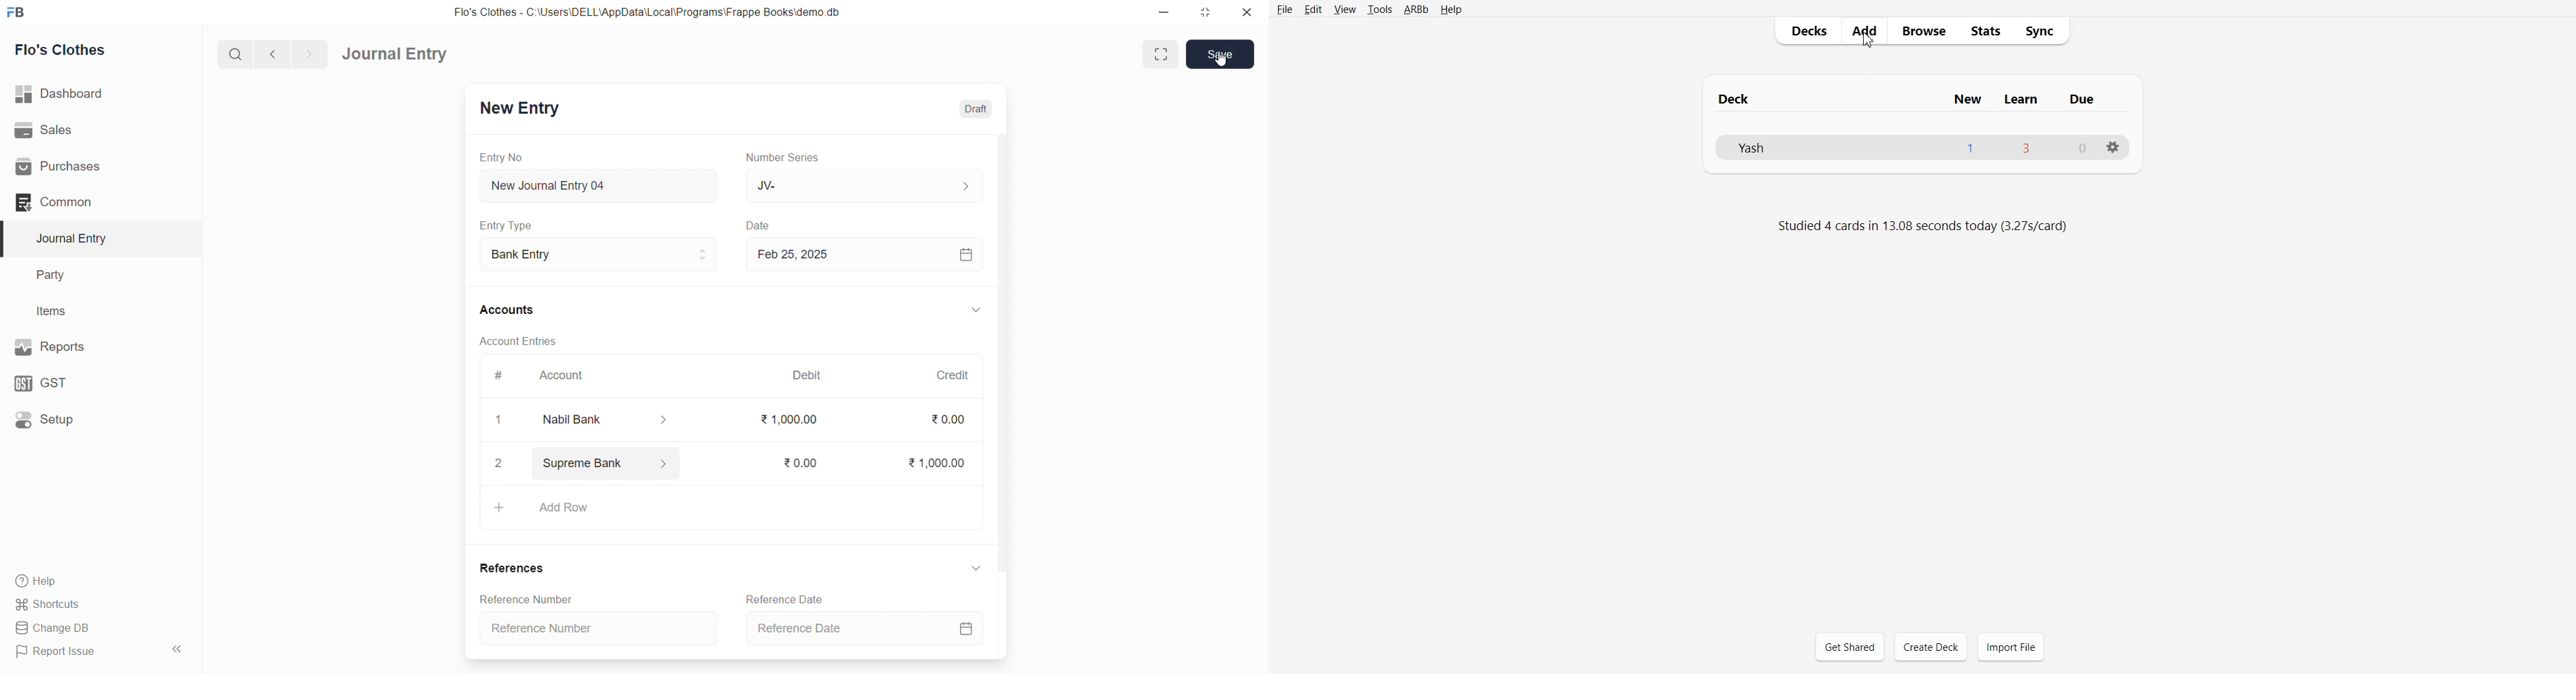  What do you see at coordinates (862, 254) in the screenshot?
I see `Feb 25, 2025` at bounding box center [862, 254].